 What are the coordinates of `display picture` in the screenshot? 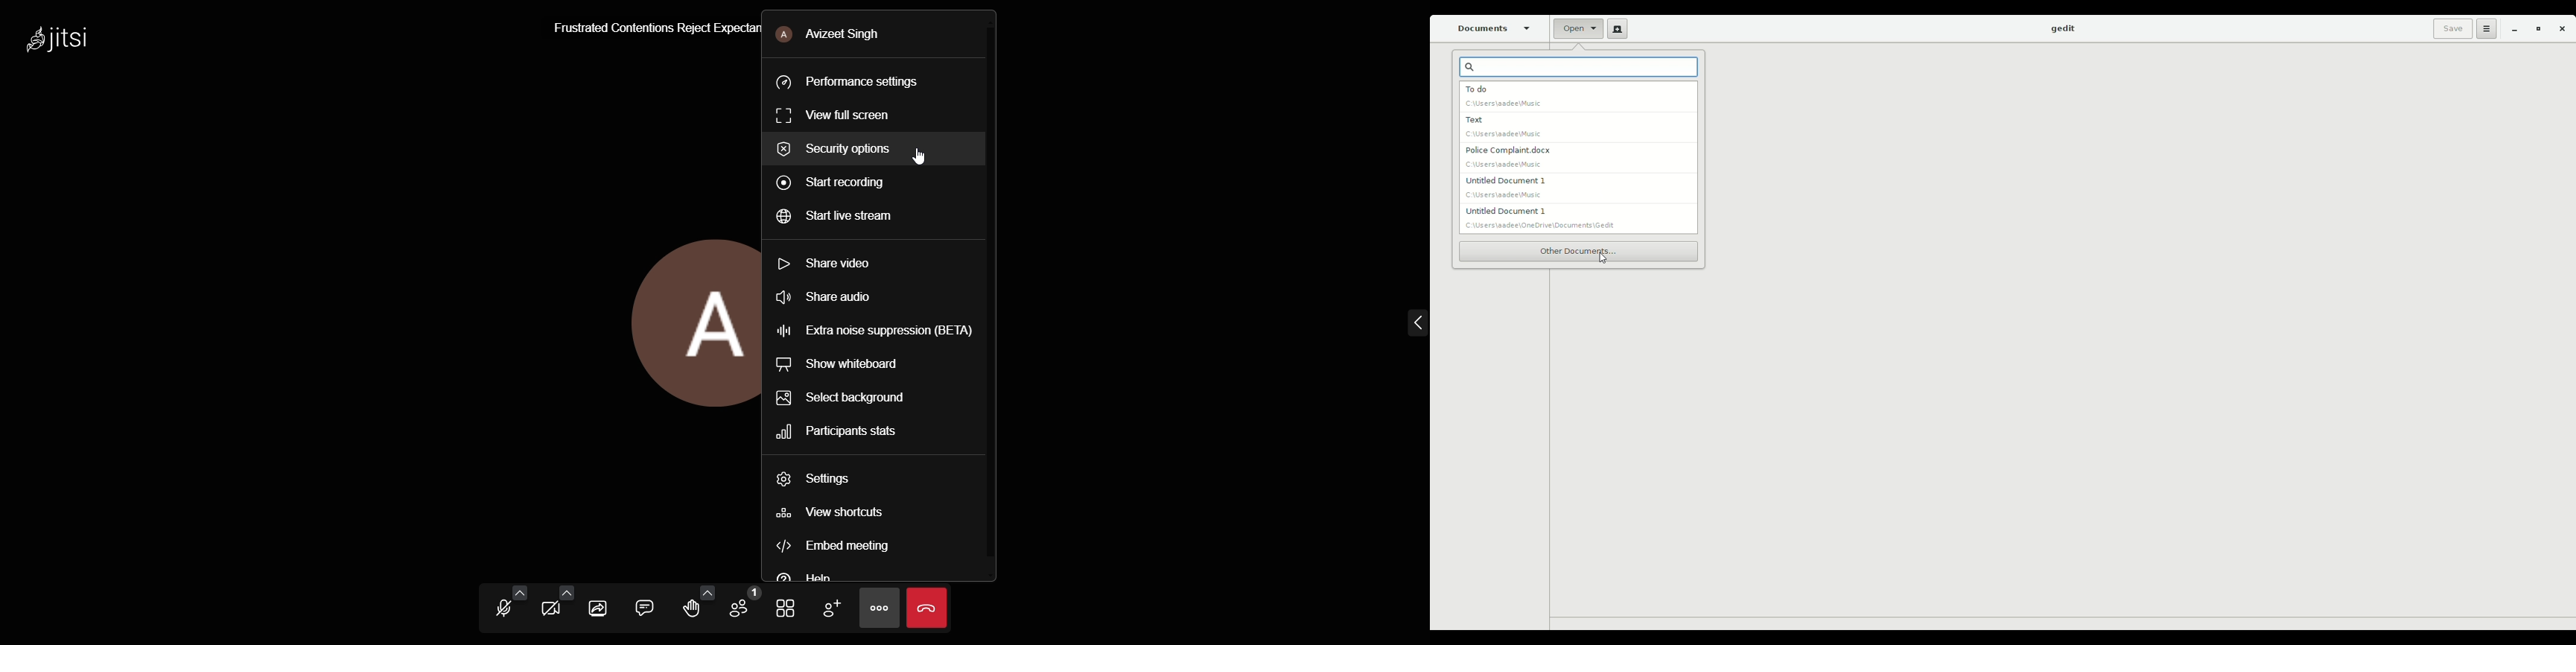 It's located at (678, 322).